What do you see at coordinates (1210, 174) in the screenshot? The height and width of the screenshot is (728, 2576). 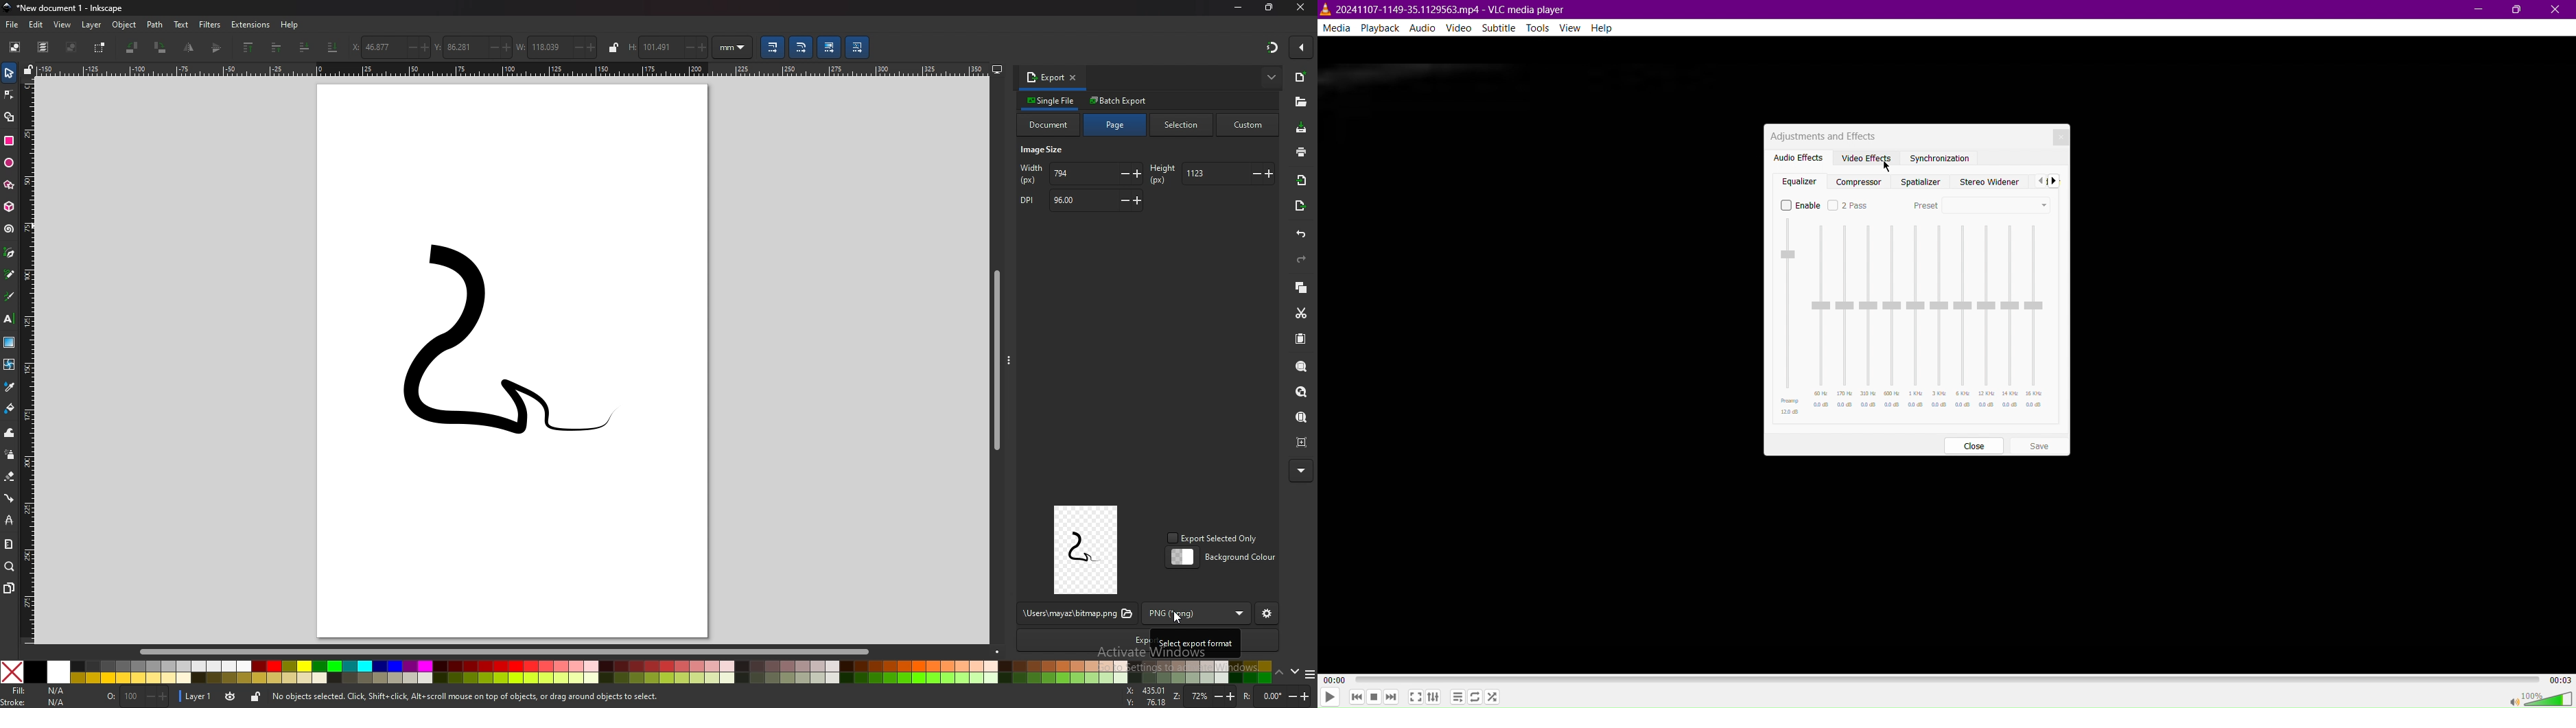 I see `height` at bounding box center [1210, 174].